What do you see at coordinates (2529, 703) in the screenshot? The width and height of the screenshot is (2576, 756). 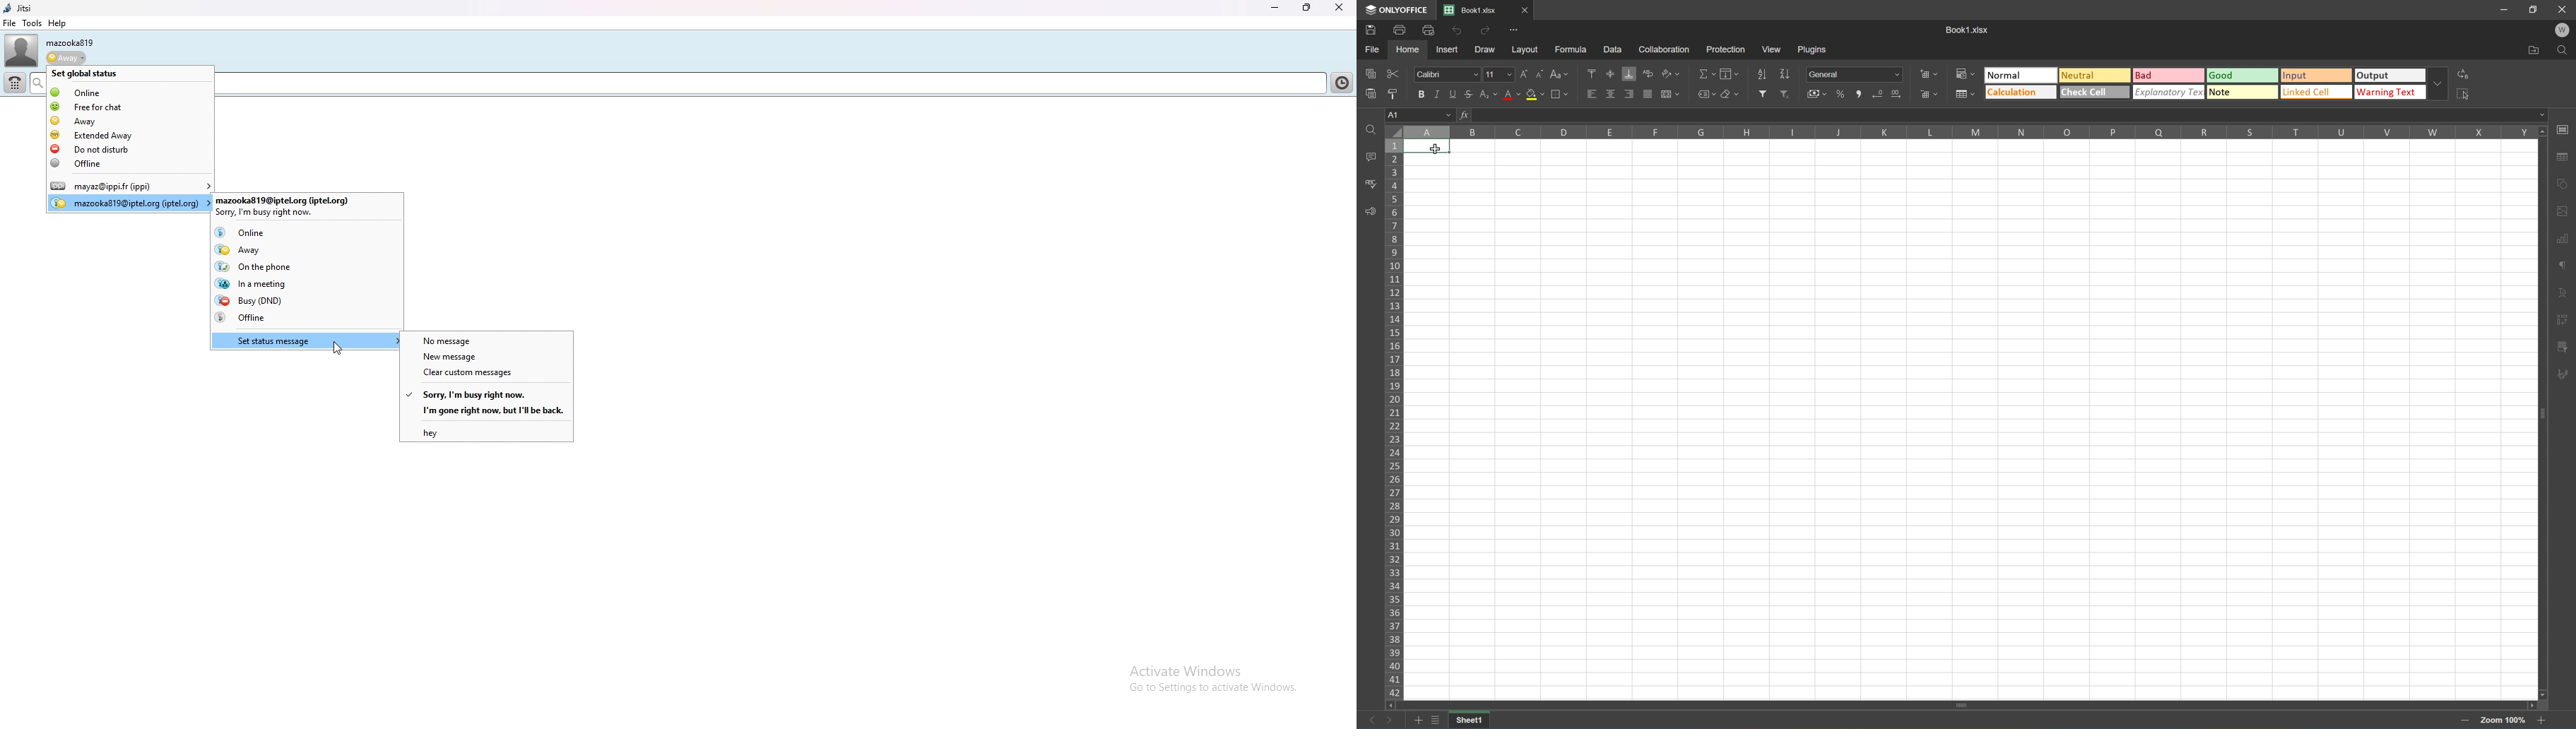 I see `Scroll right` at bounding box center [2529, 703].